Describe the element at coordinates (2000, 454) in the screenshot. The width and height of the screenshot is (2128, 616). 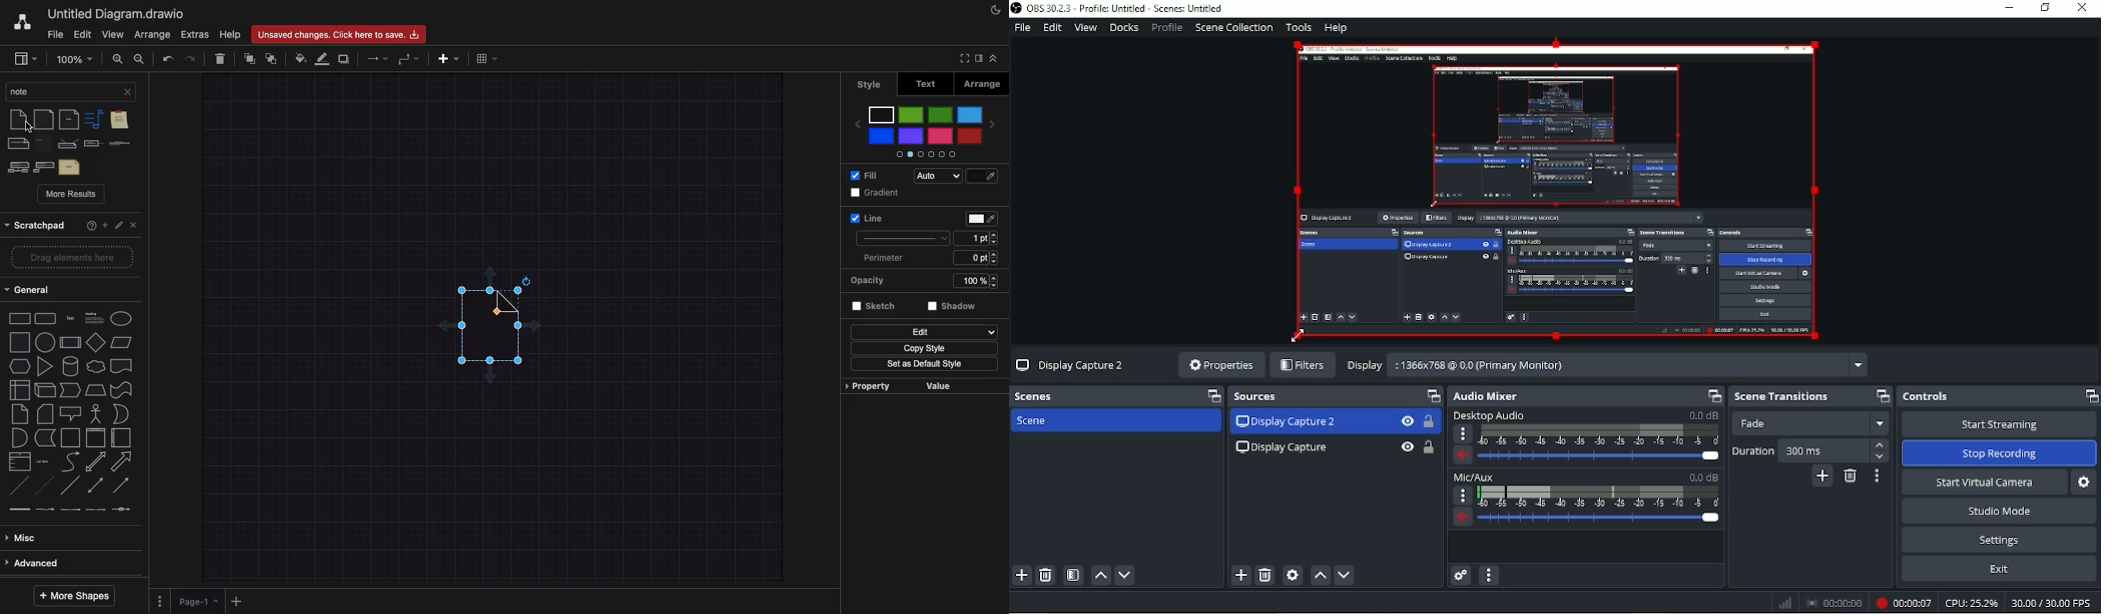
I see `Stop Recording` at that location.